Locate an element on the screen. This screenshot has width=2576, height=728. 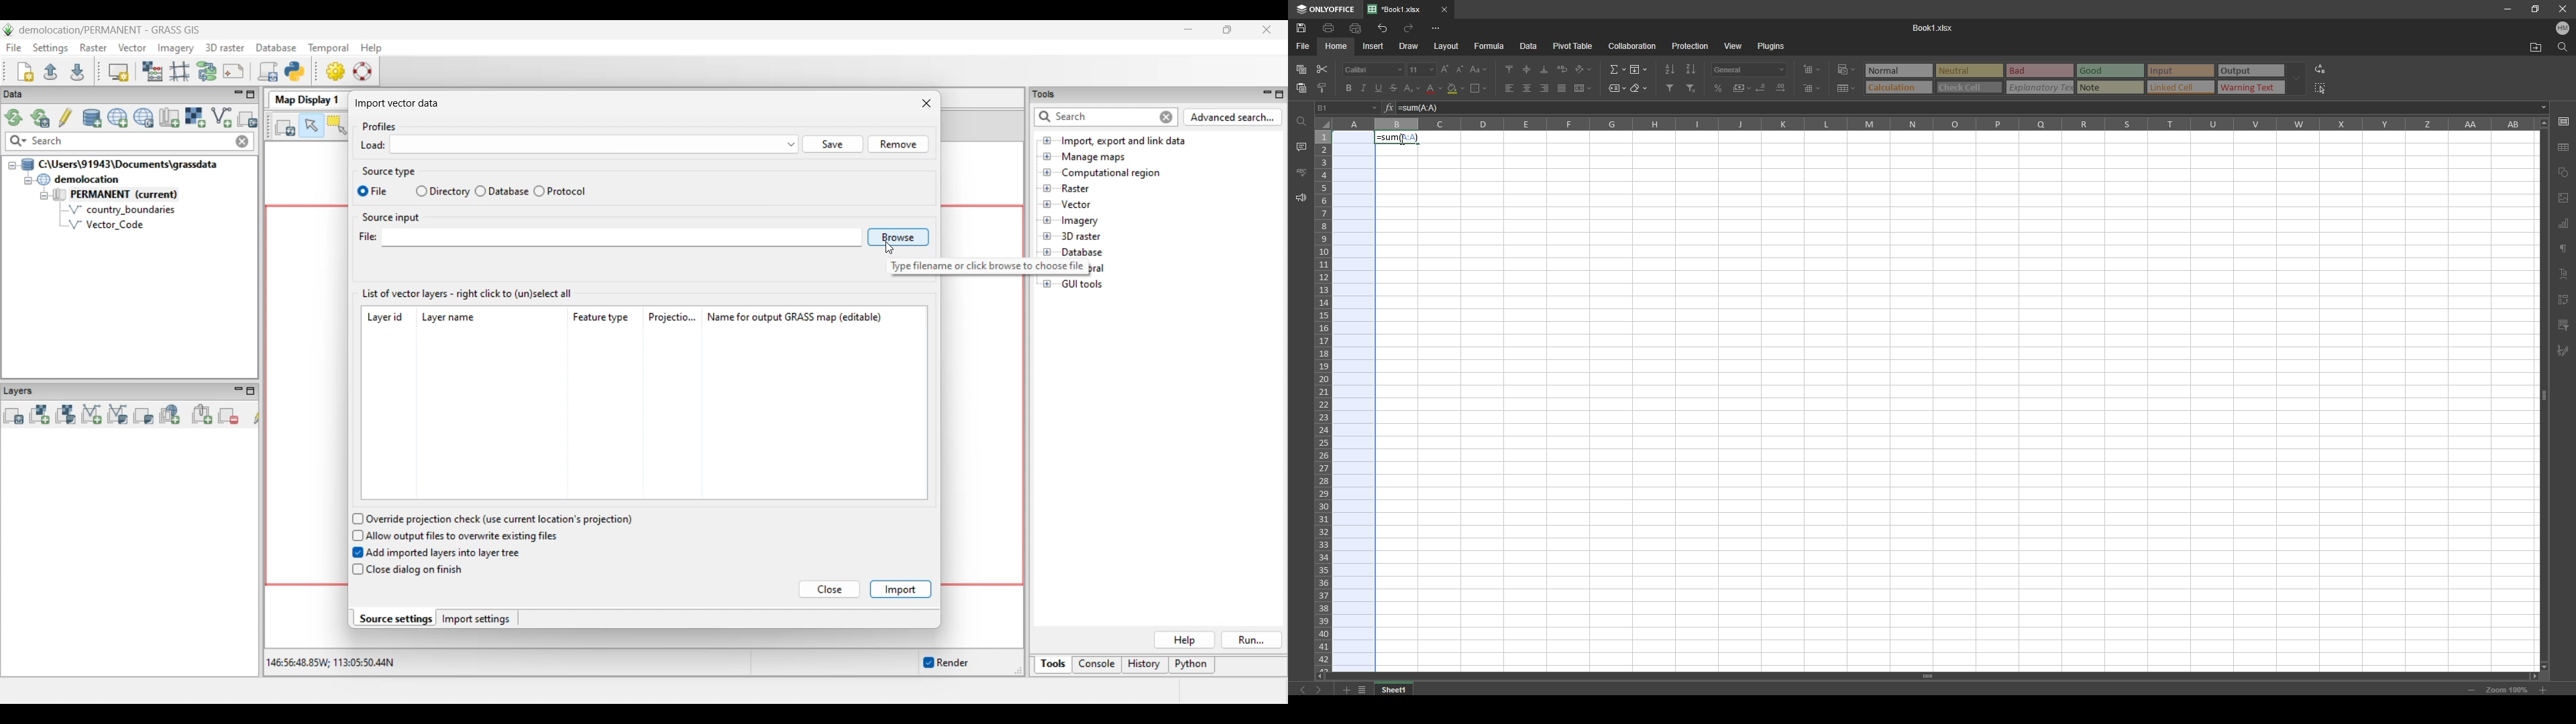
fill is located at coordinates (1638, 68).